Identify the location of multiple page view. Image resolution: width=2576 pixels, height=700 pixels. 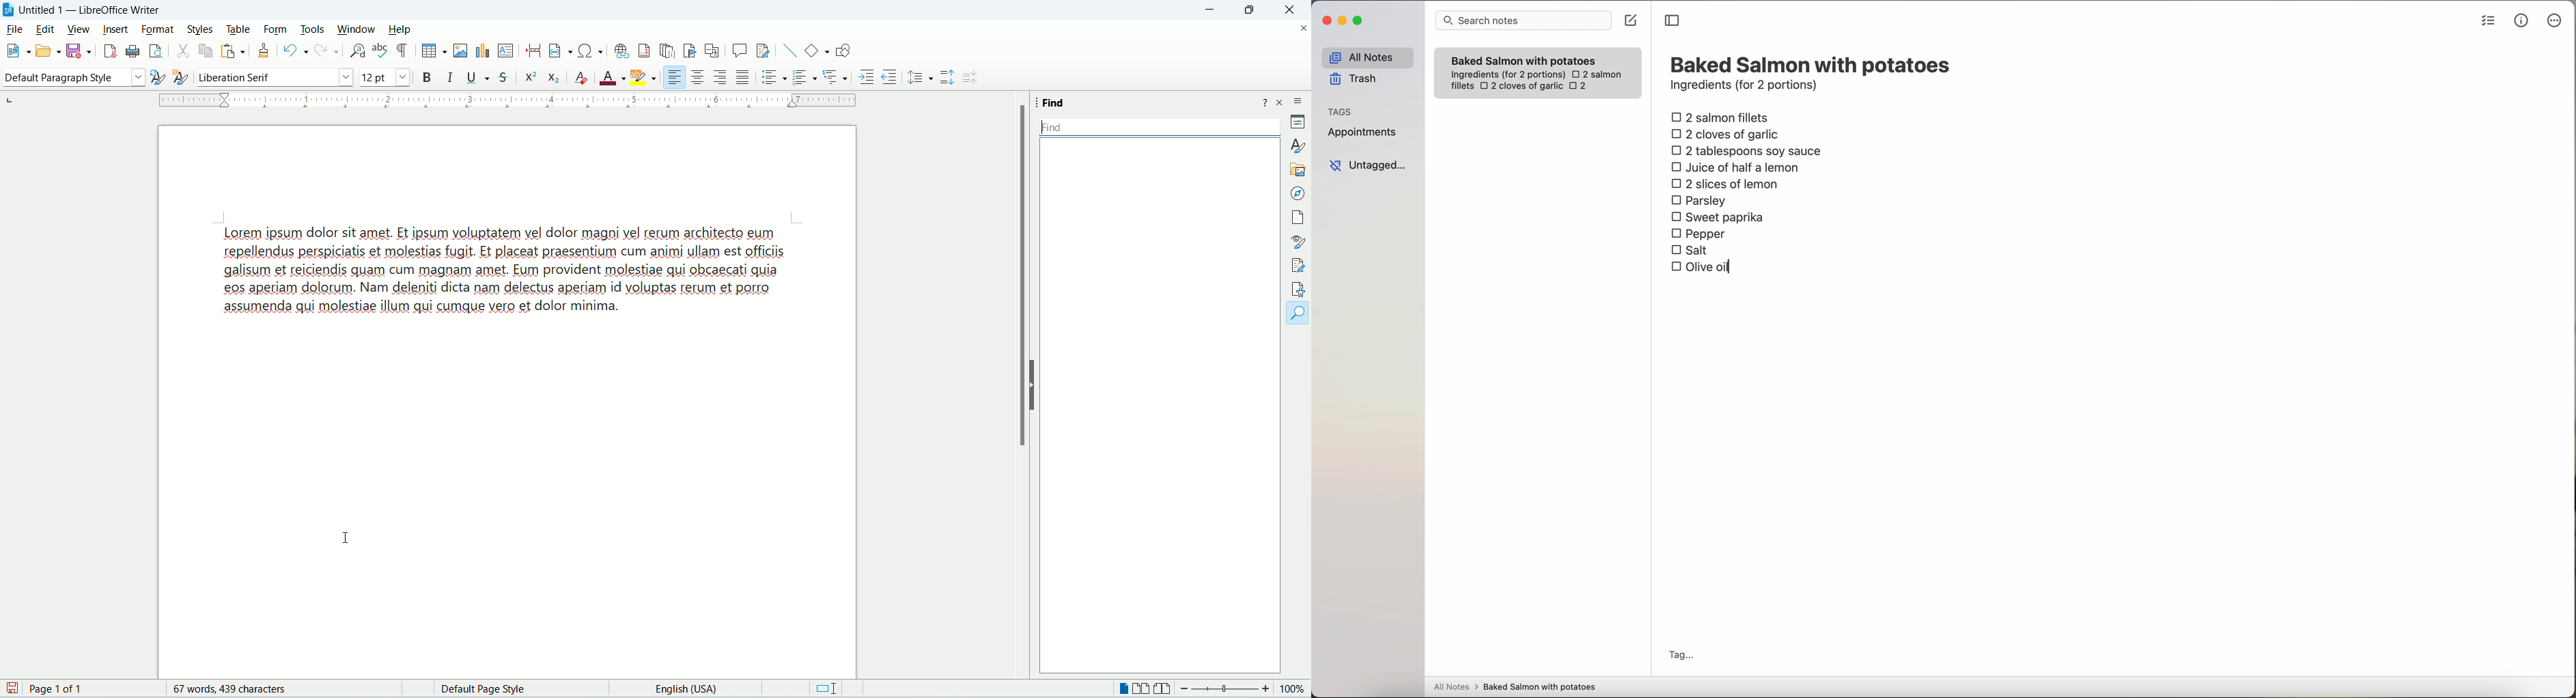
(1140, 690).